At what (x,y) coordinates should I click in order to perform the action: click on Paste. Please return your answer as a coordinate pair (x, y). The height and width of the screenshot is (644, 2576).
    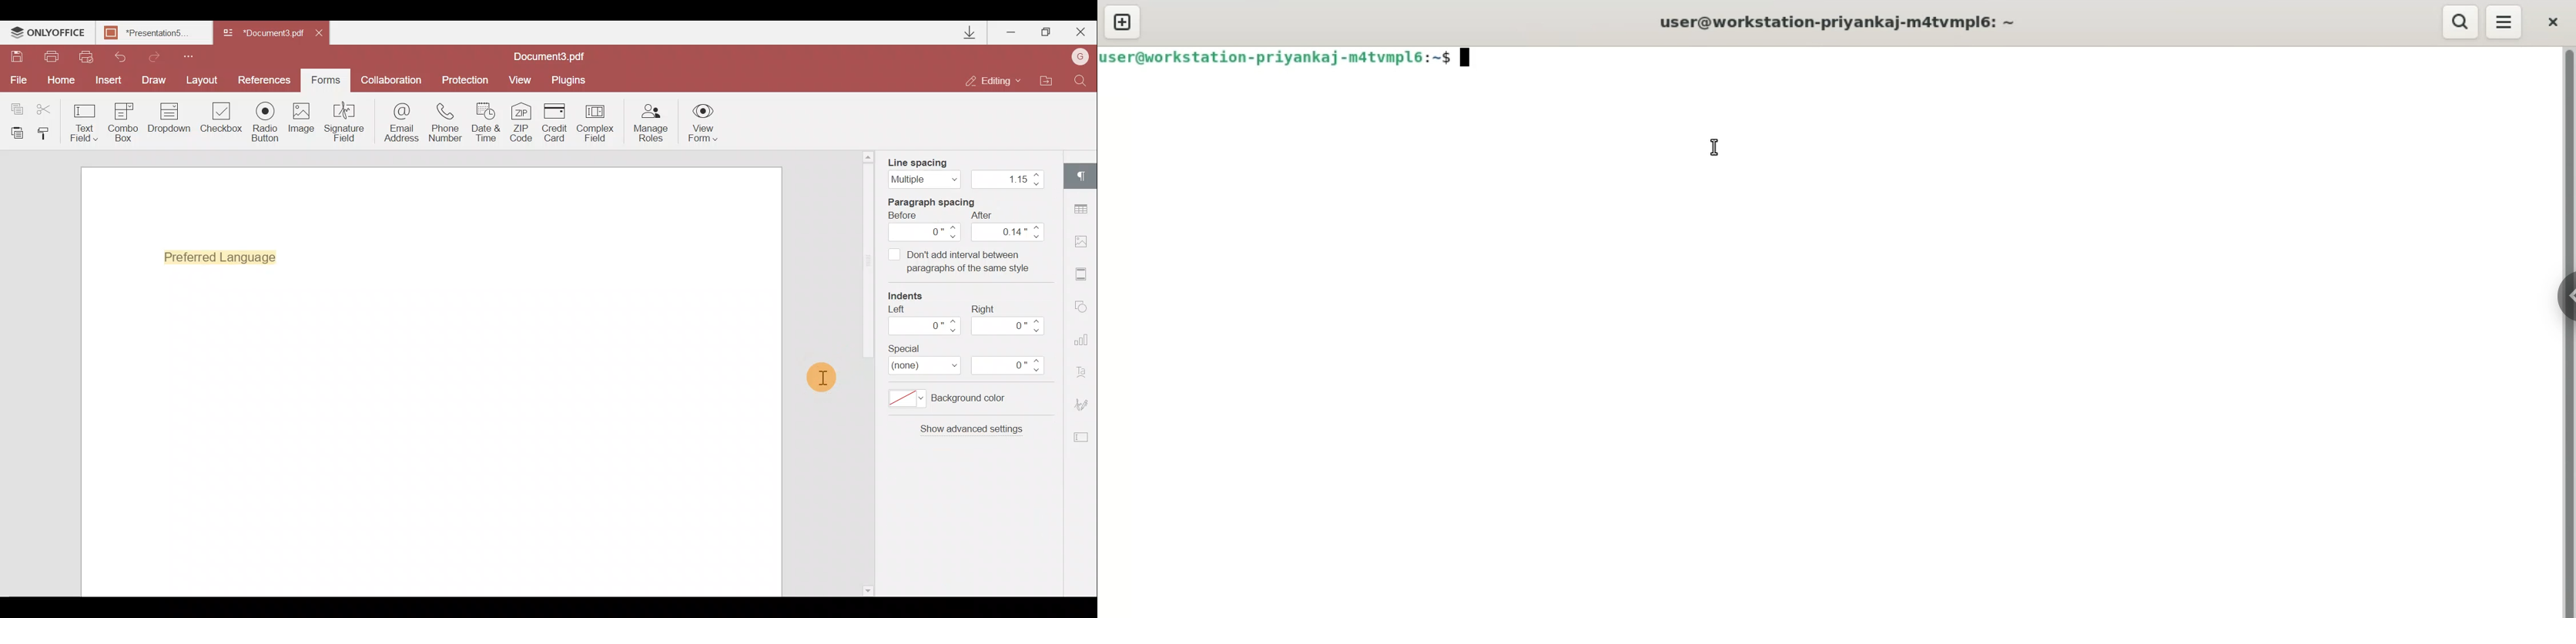
    Looking at the image, I should click on (17, 132).